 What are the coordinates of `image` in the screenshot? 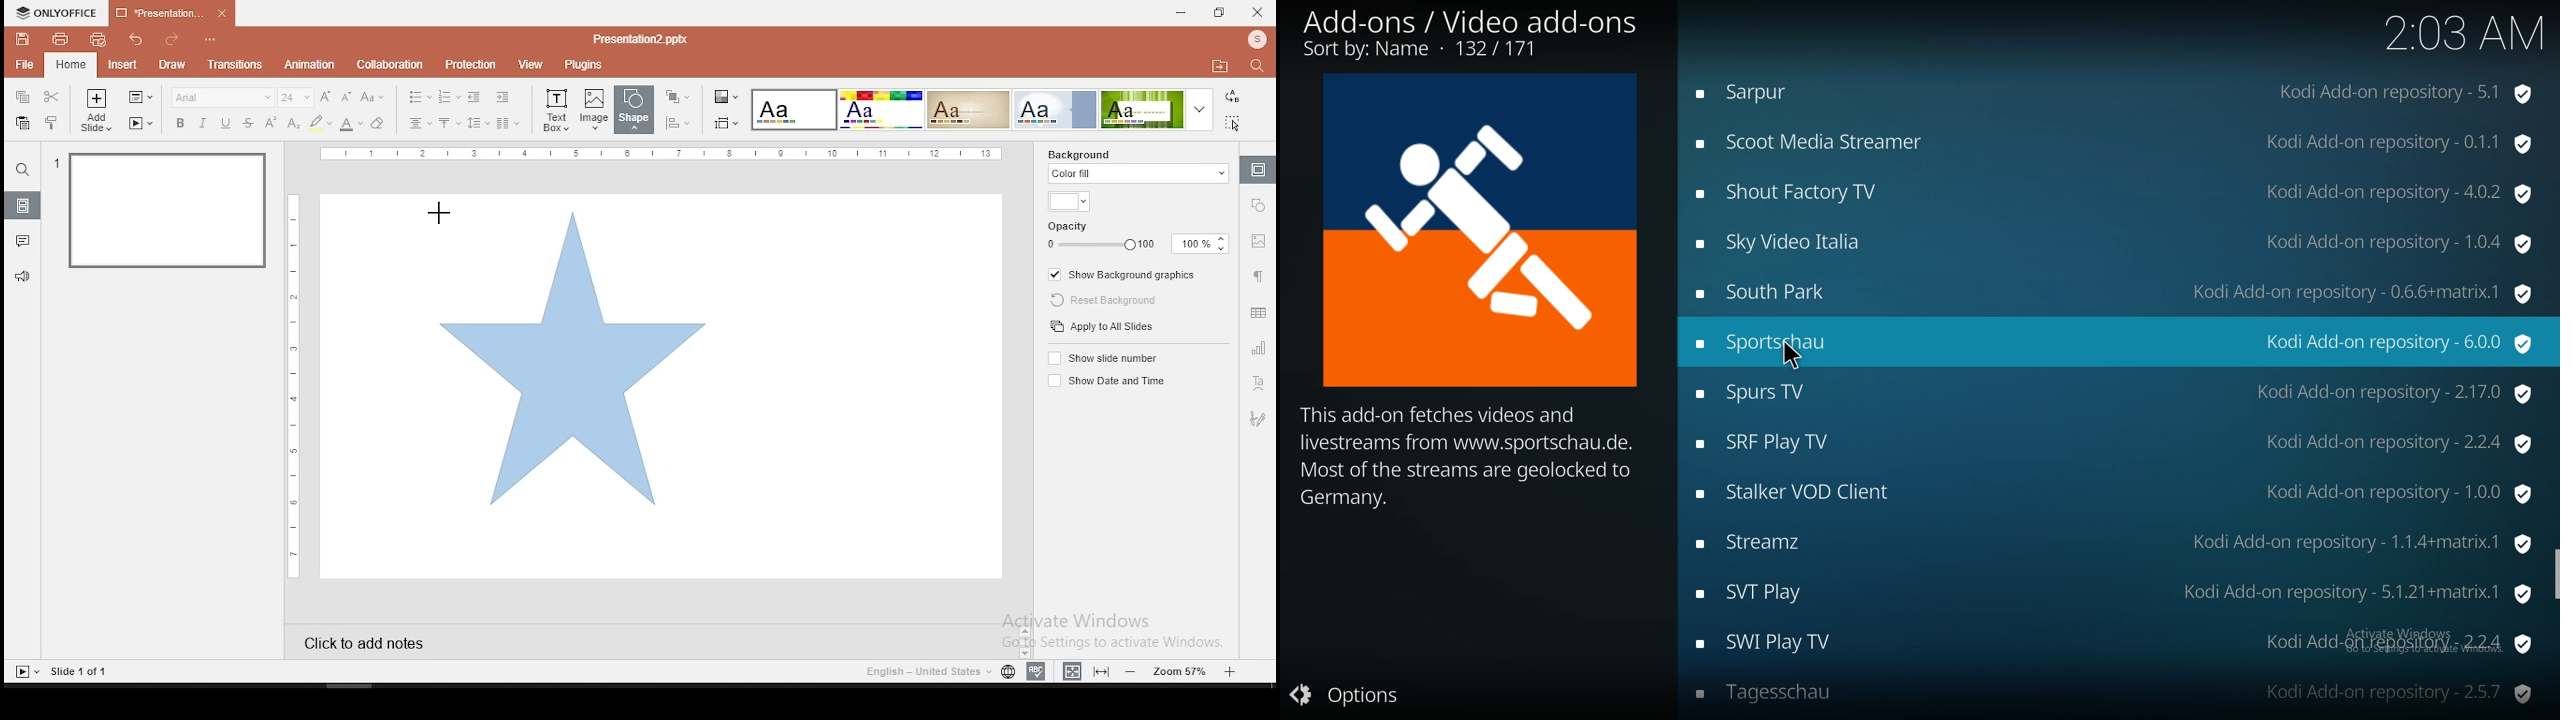 It's located at (595, 109).